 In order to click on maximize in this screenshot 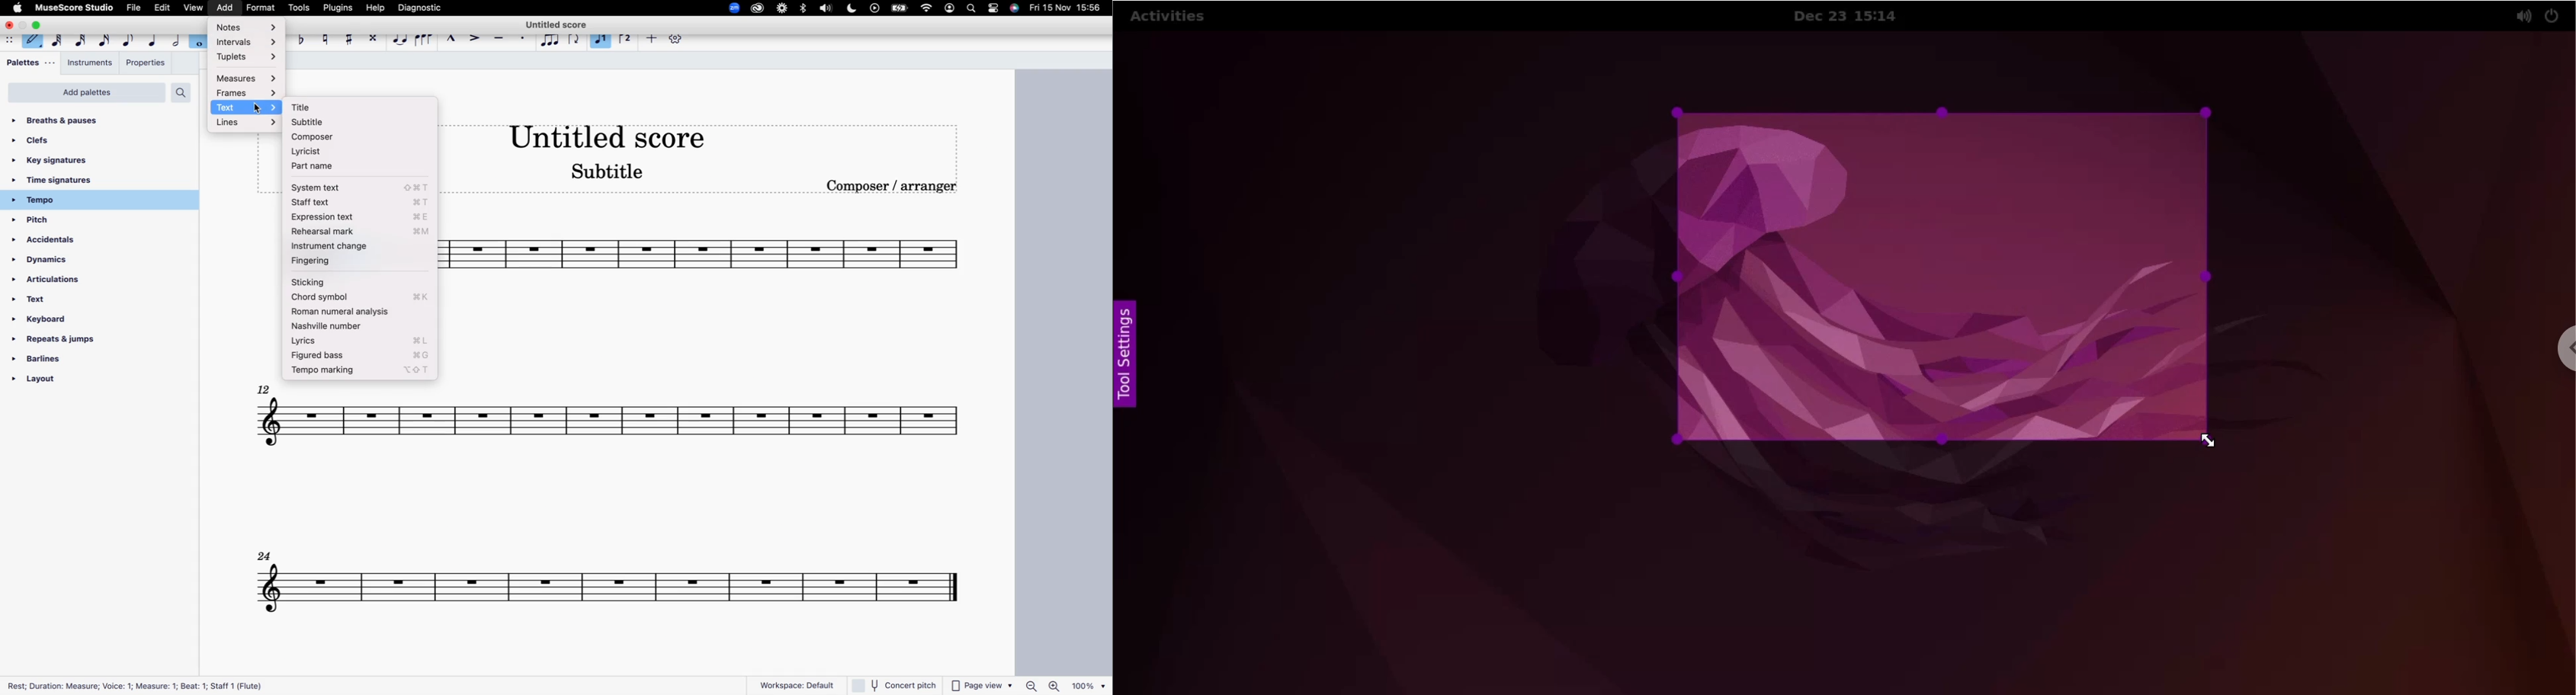, I will do `click(39, 25)`.